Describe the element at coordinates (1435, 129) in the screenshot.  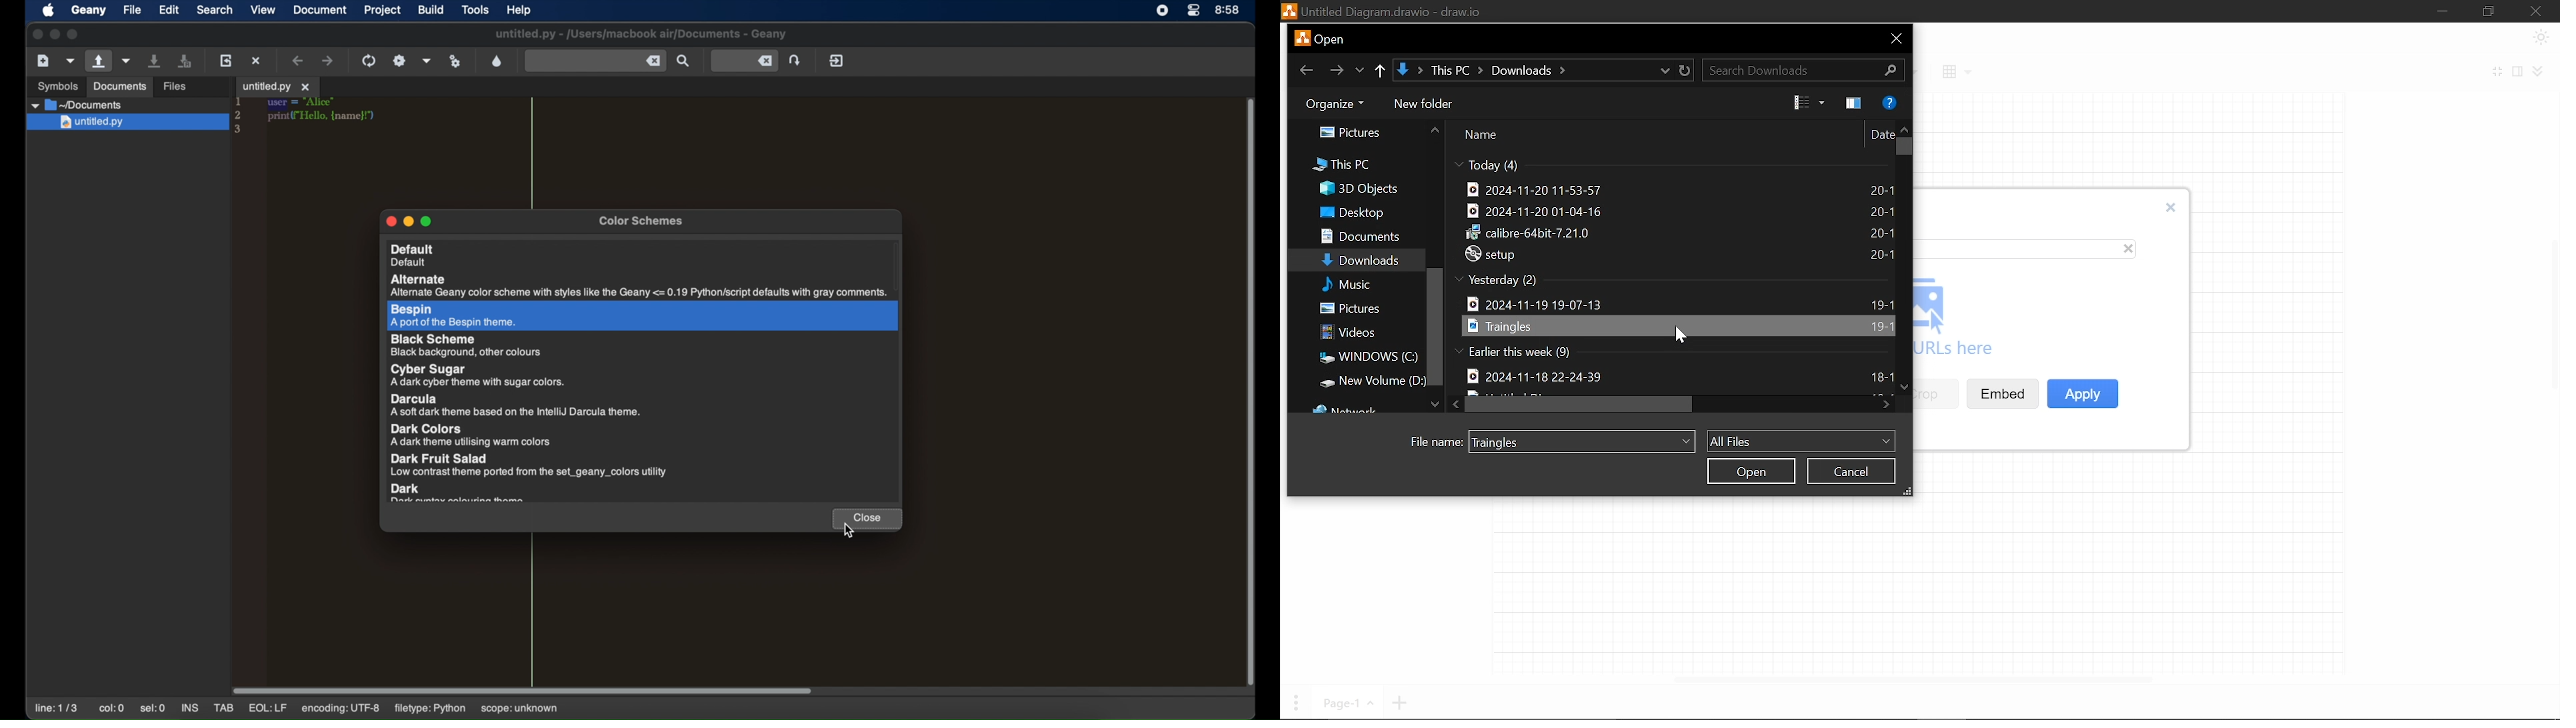
I see `Move up in folder` at that location.